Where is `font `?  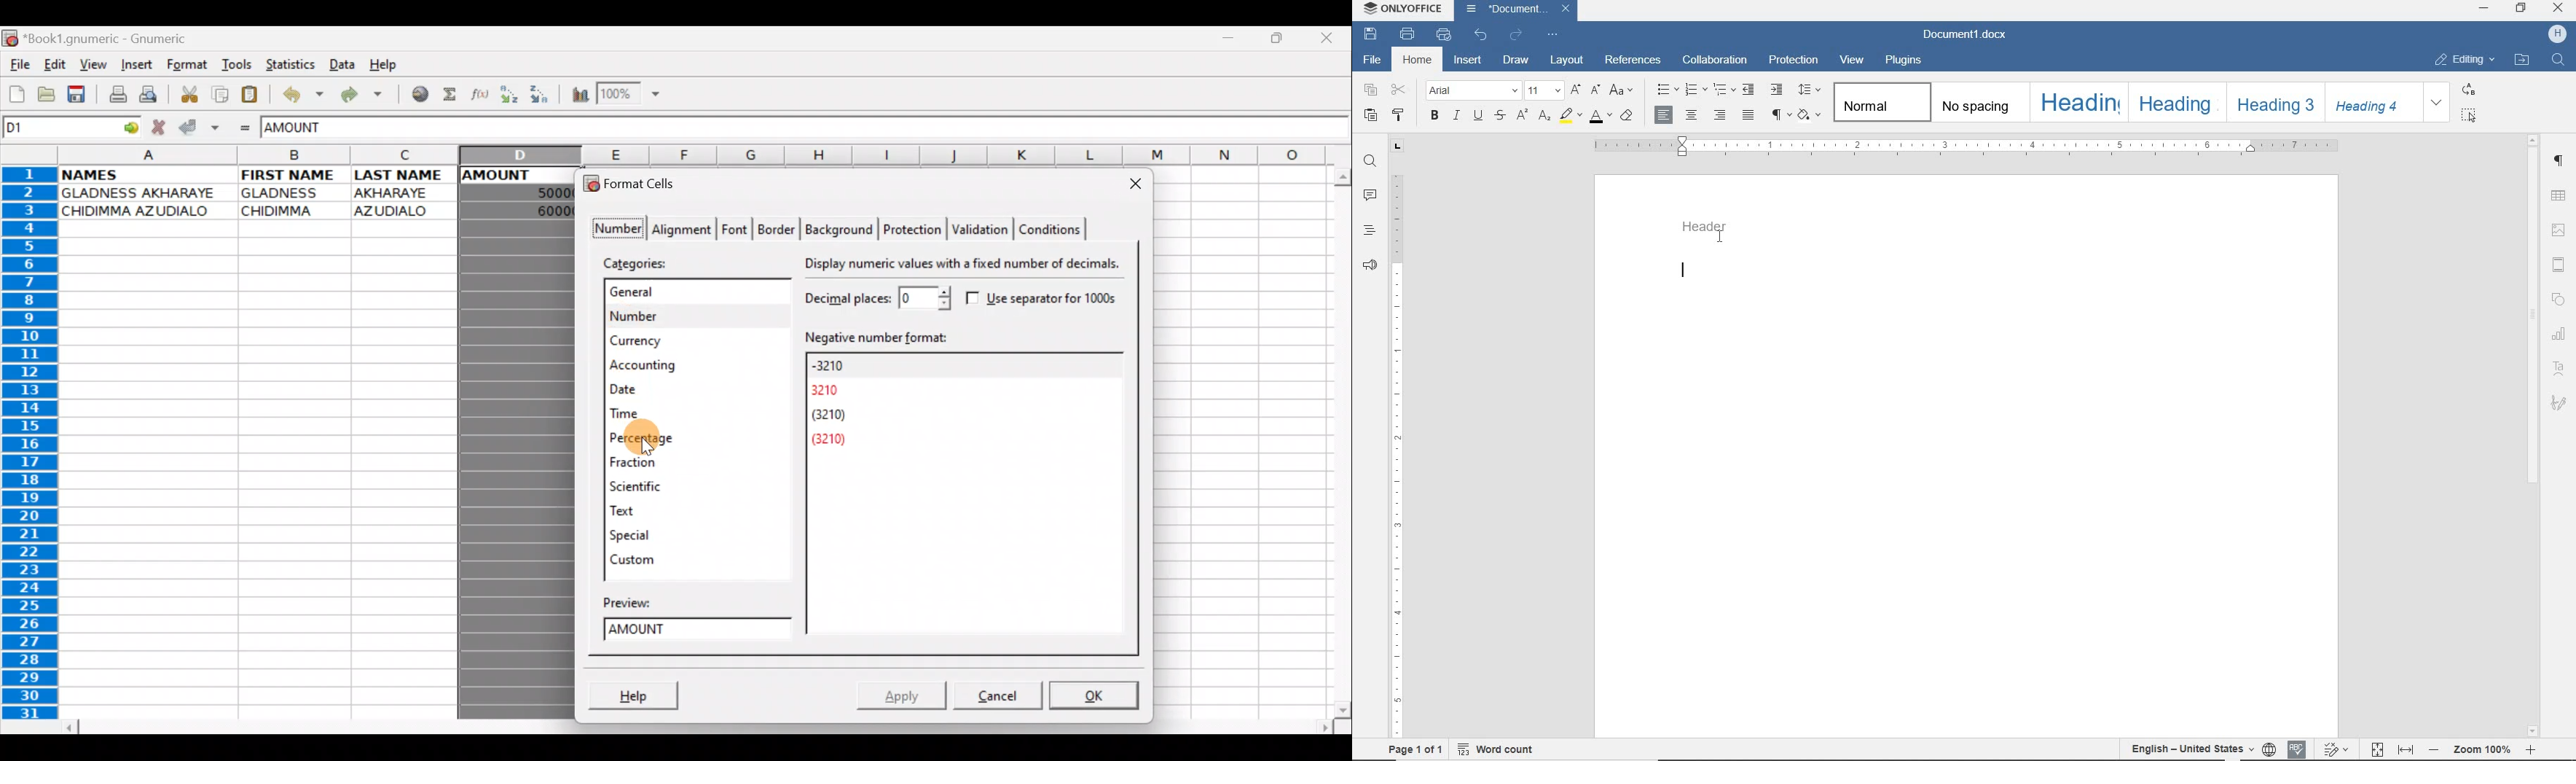 font  is located at coordinates (1473, 91).